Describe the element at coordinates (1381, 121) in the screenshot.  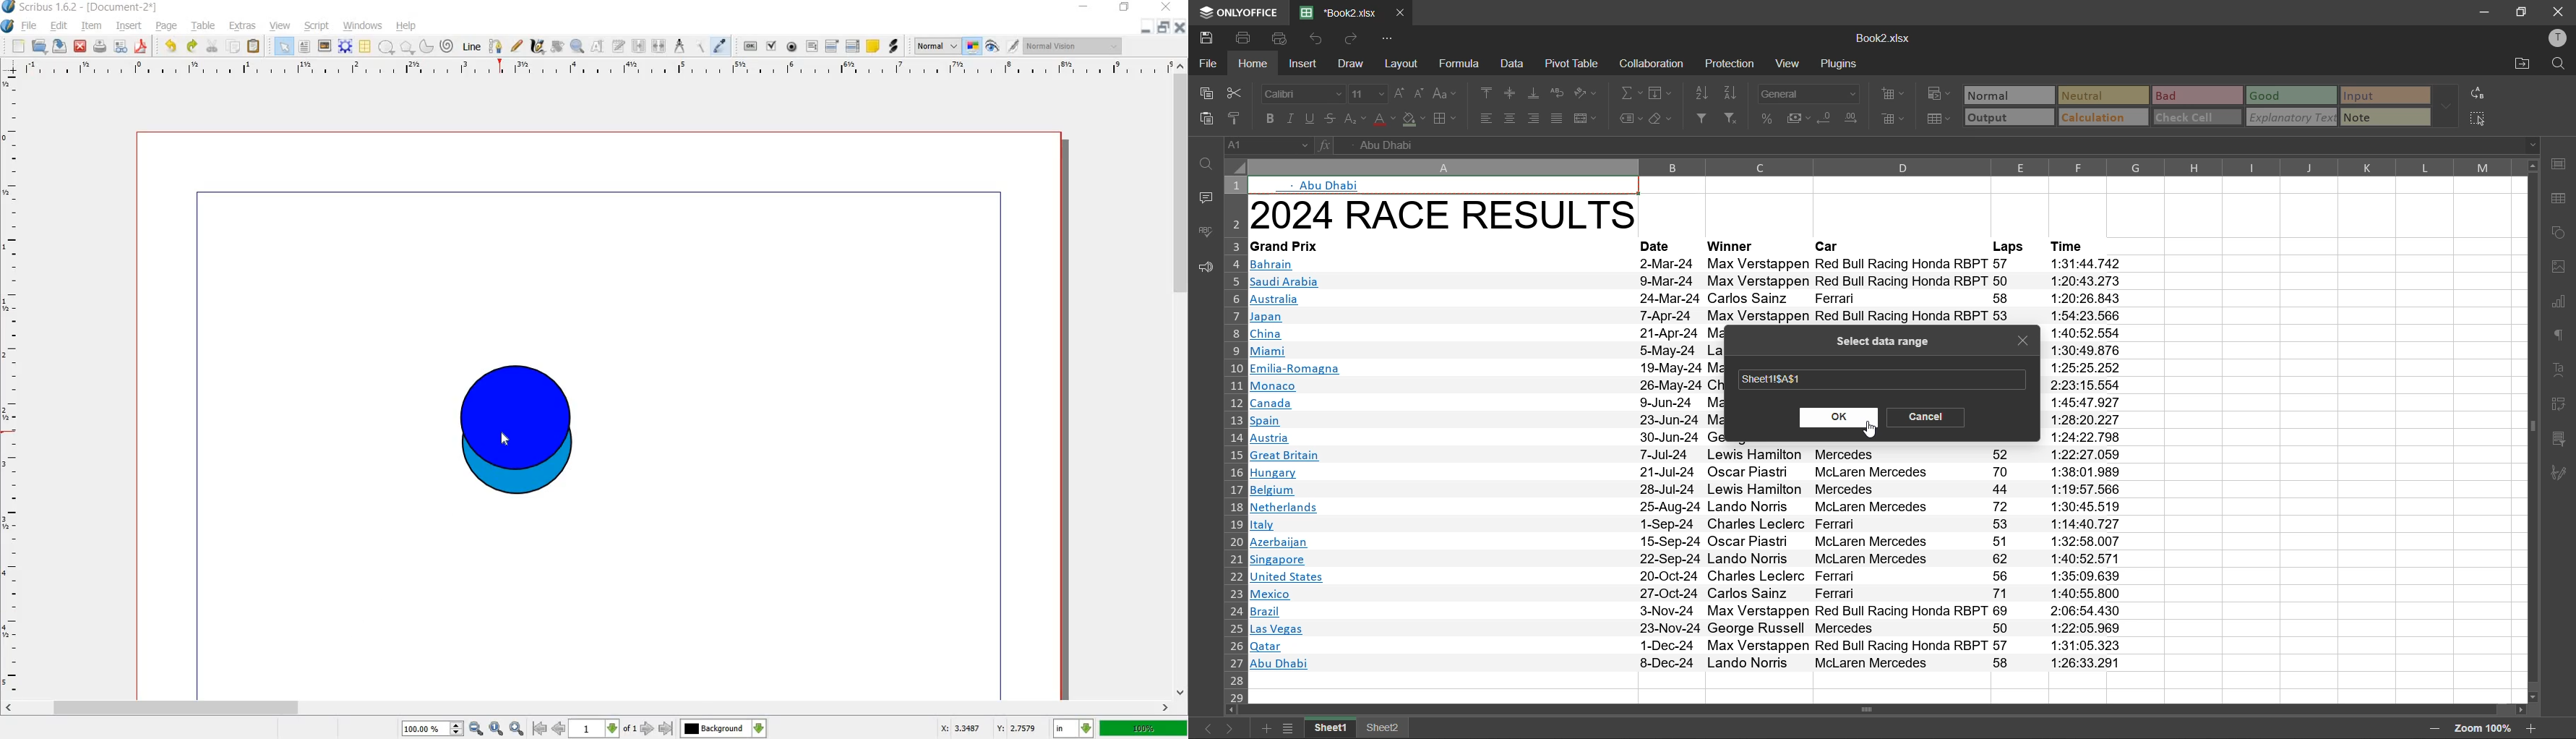
I see `font color` at that location.